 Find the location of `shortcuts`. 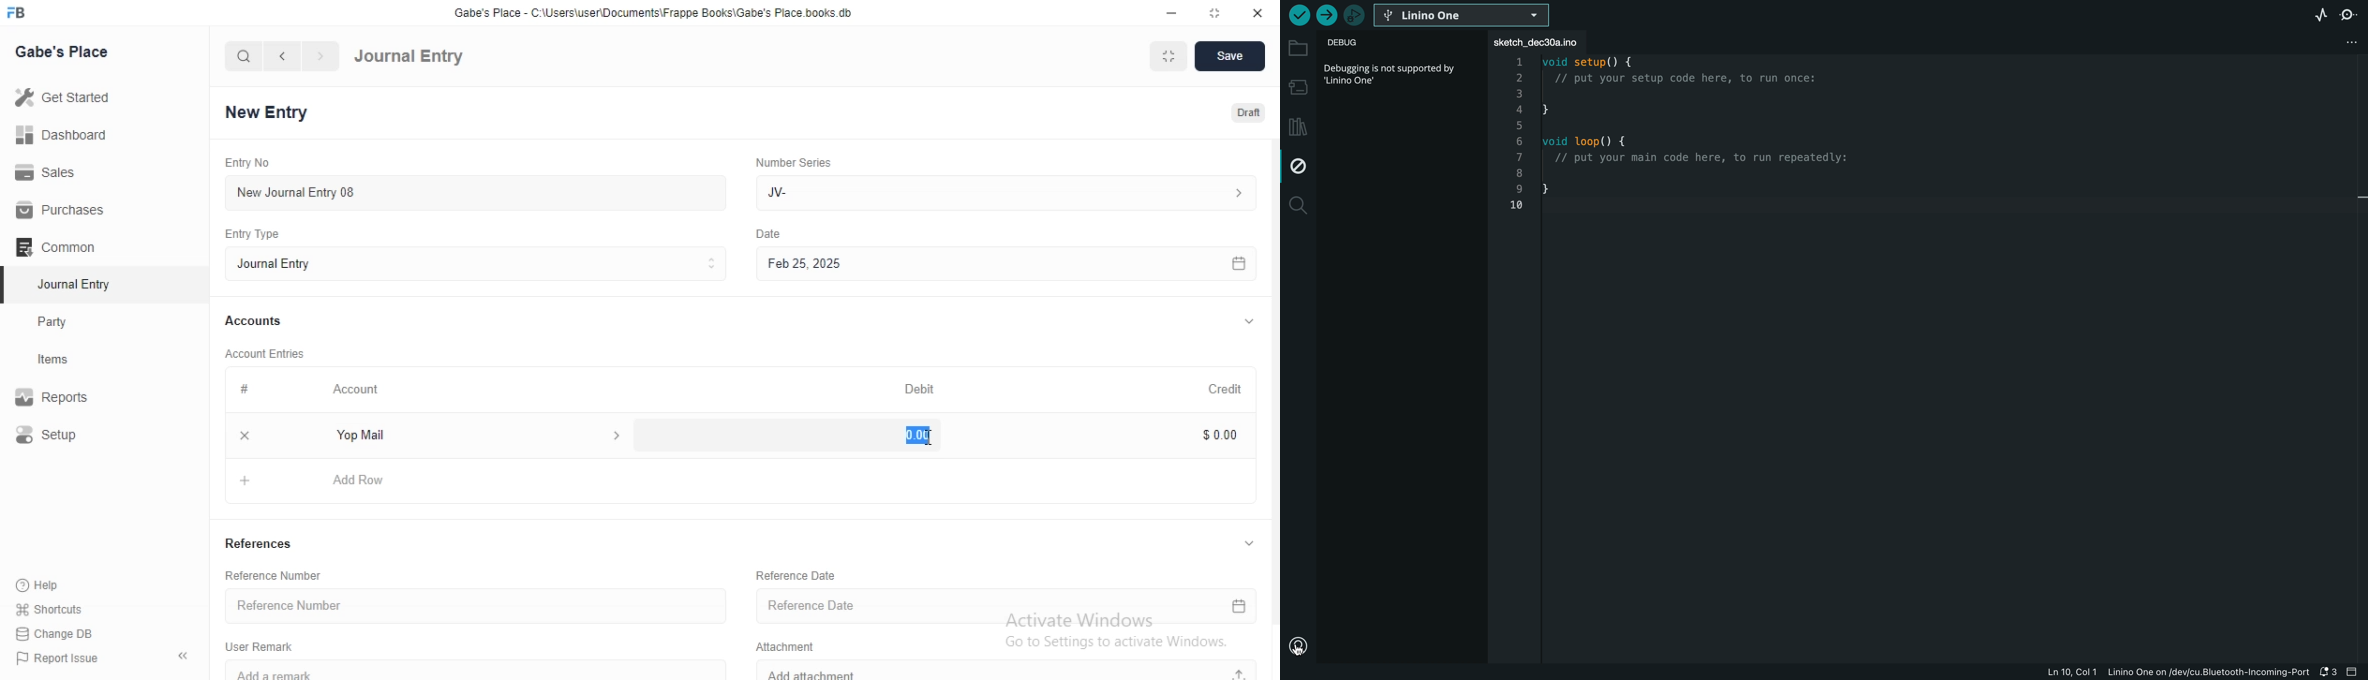

shortcuts is located at coordinates (62, 608).